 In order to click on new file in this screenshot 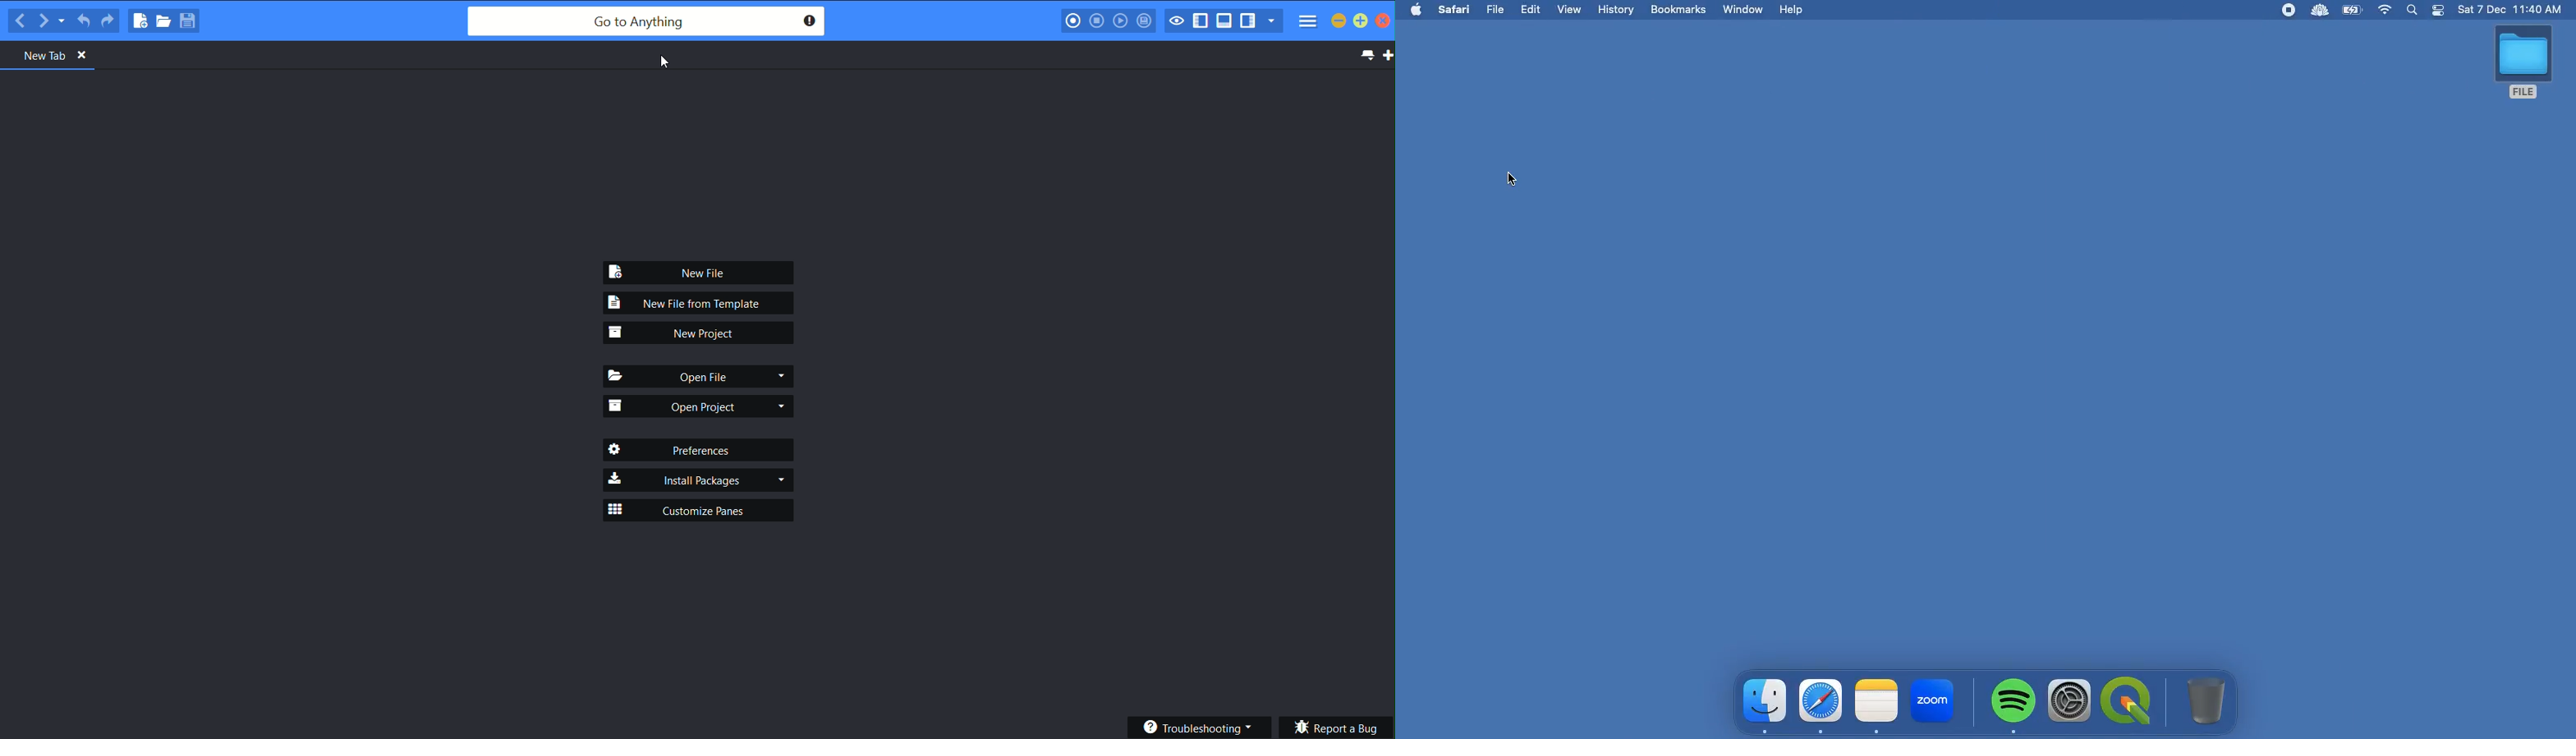, I will do `click(137, 19)`.